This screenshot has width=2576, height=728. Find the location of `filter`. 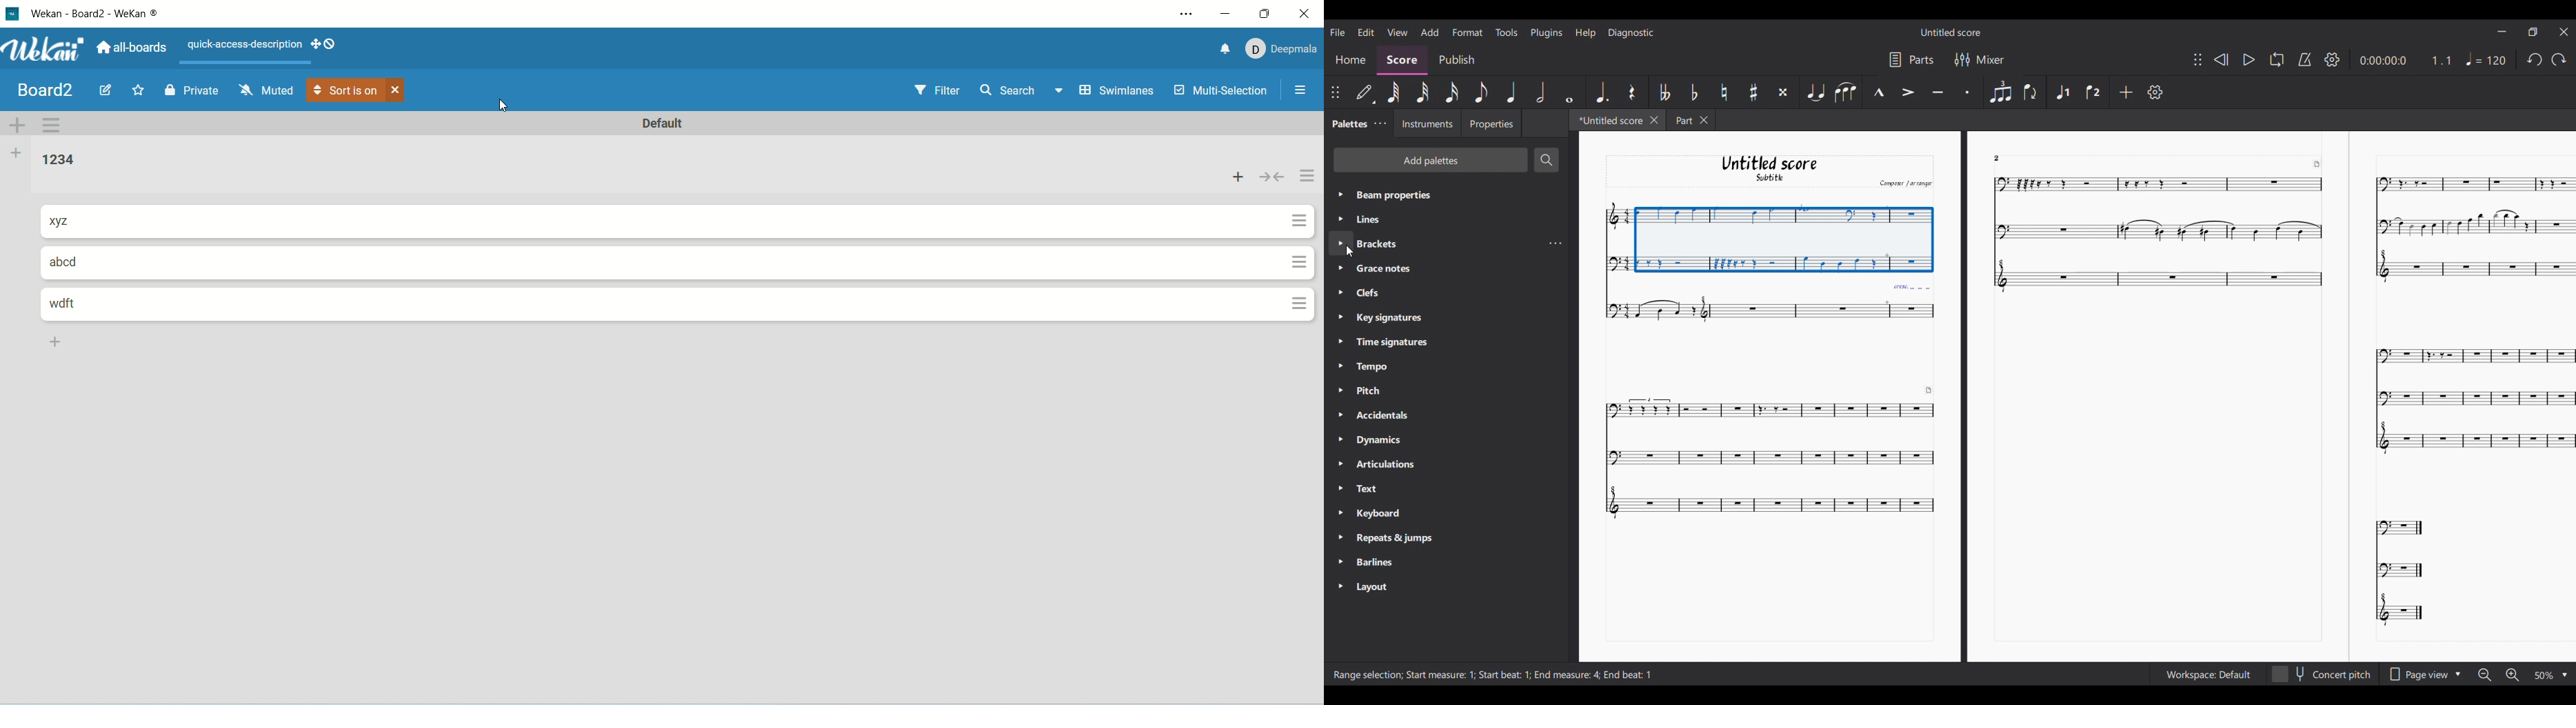

filter is located at coordinates (942, 89).